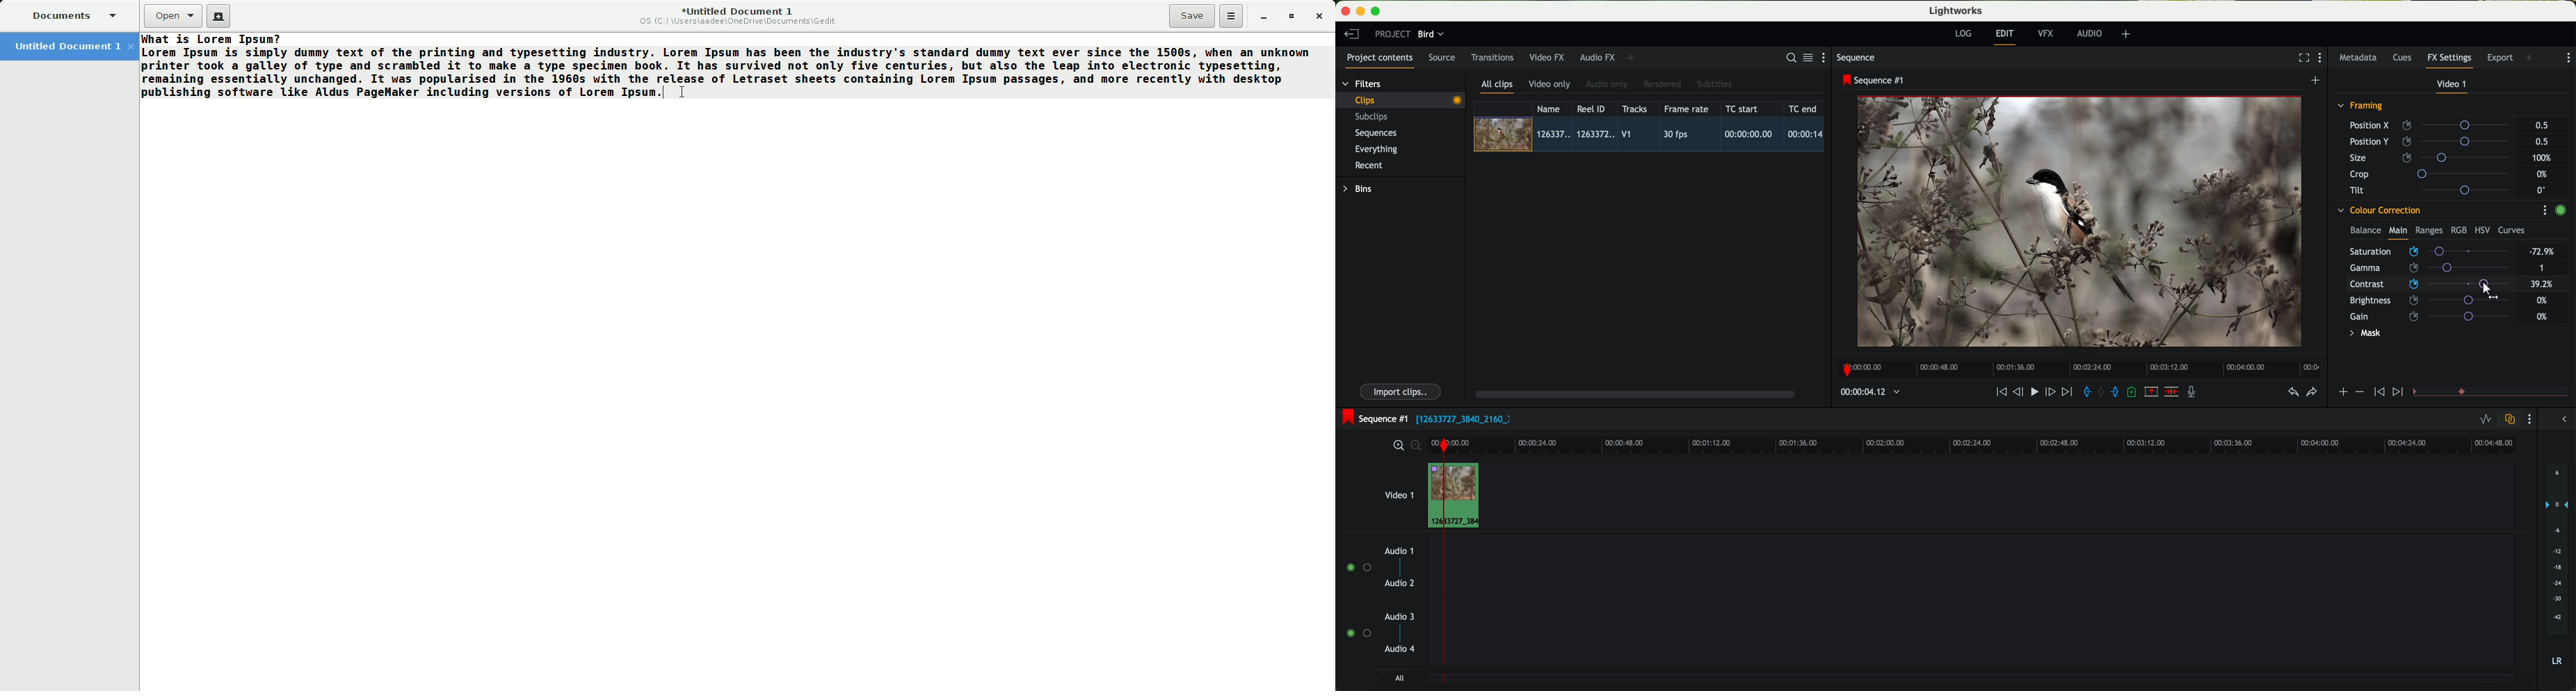 This screenshot has width=2576, height=700. Describe the element at coordinates (1963, 34) in the screenshot. I see `log` at that location.